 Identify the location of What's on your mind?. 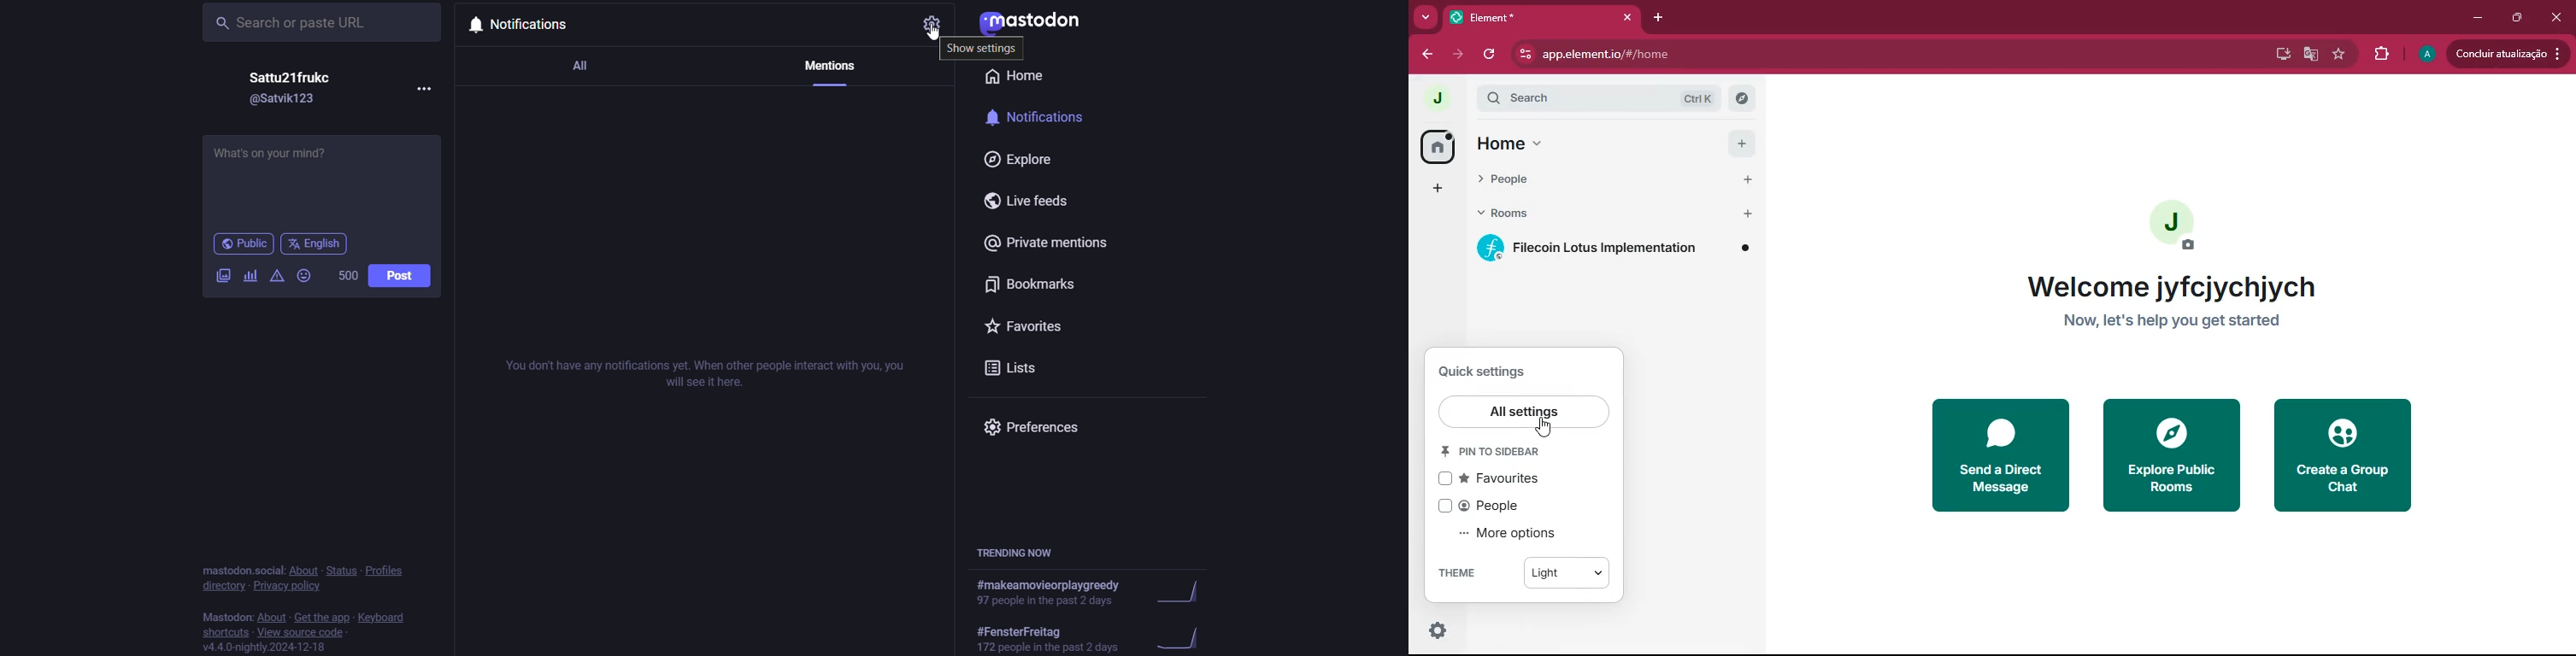
(319, 181).